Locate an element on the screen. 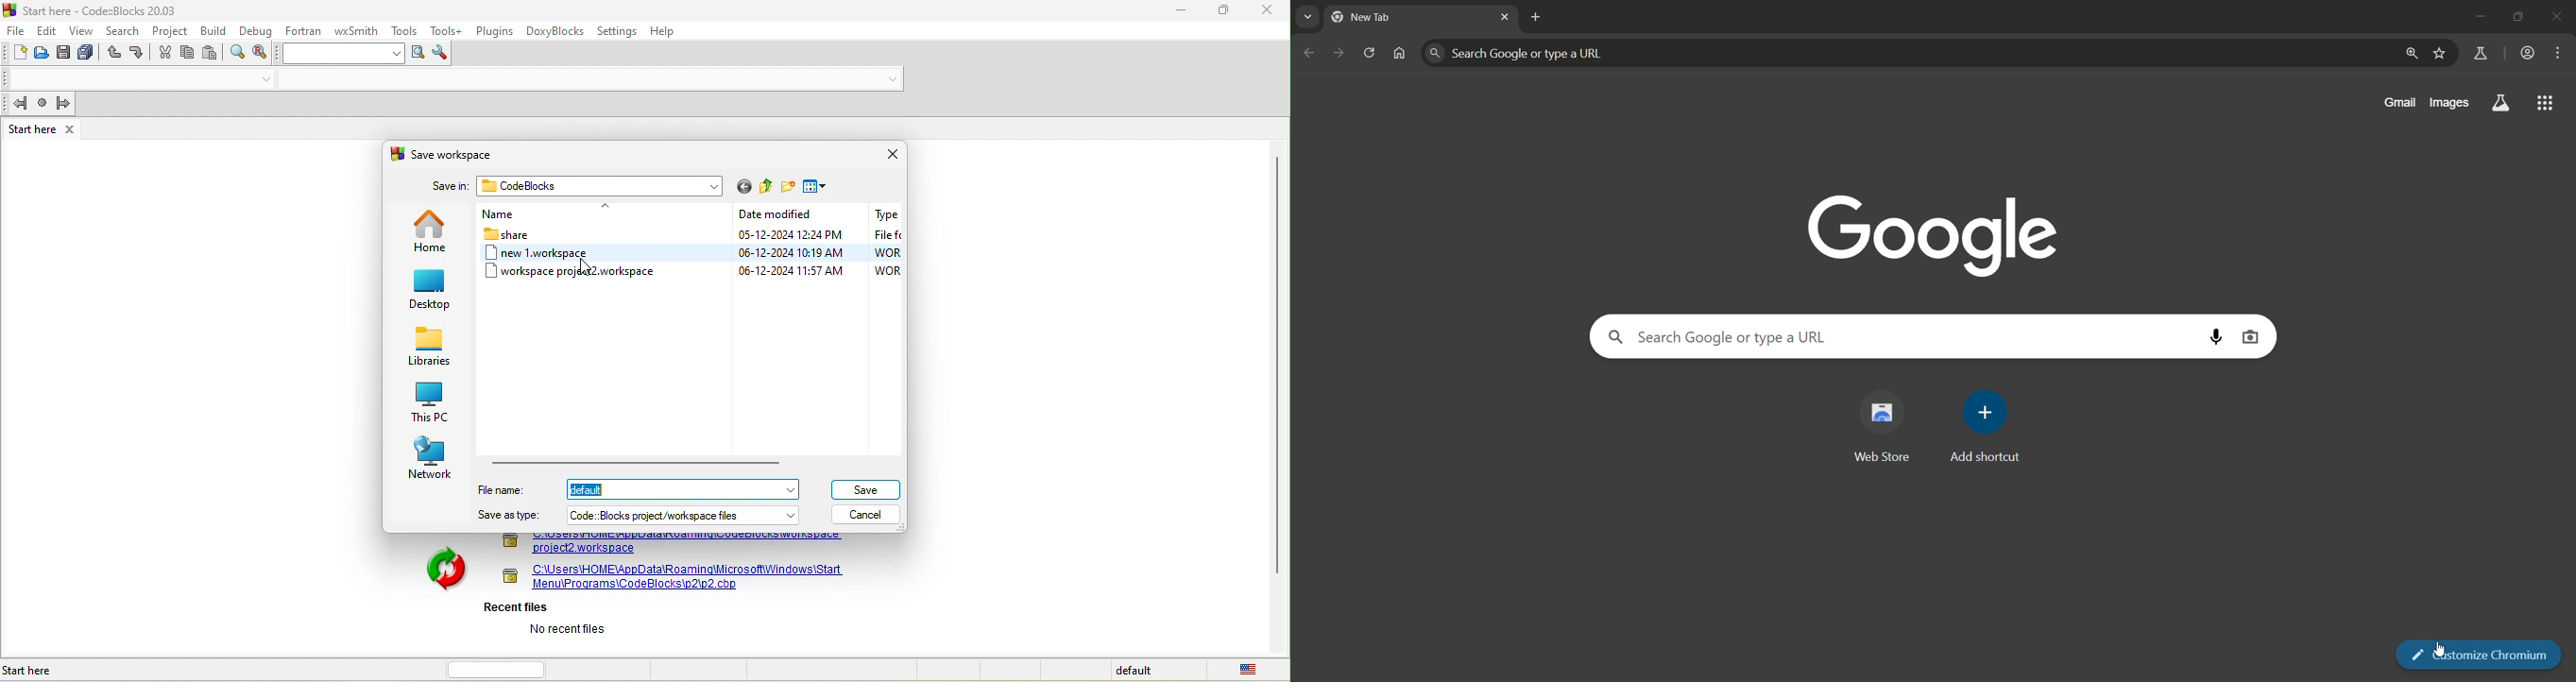  account is located at coordinates (2526, 54).